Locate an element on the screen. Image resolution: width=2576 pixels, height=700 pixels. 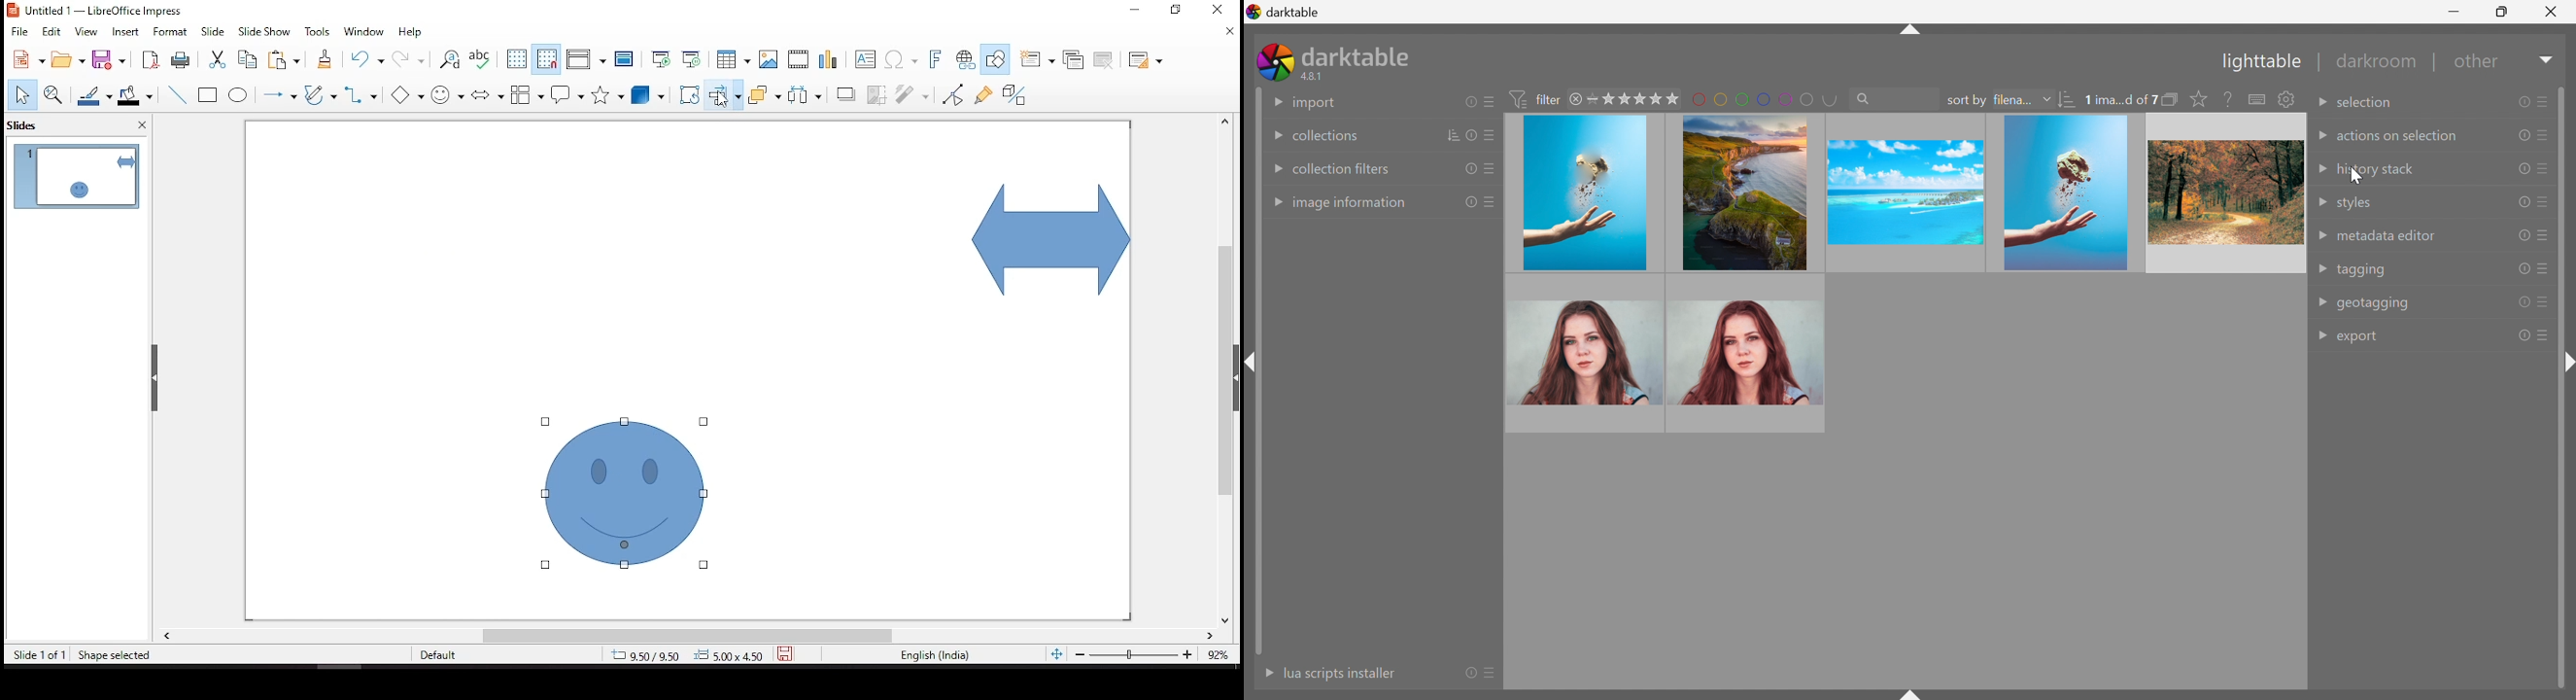
metadata editor is located at coordinates (2394, 235).